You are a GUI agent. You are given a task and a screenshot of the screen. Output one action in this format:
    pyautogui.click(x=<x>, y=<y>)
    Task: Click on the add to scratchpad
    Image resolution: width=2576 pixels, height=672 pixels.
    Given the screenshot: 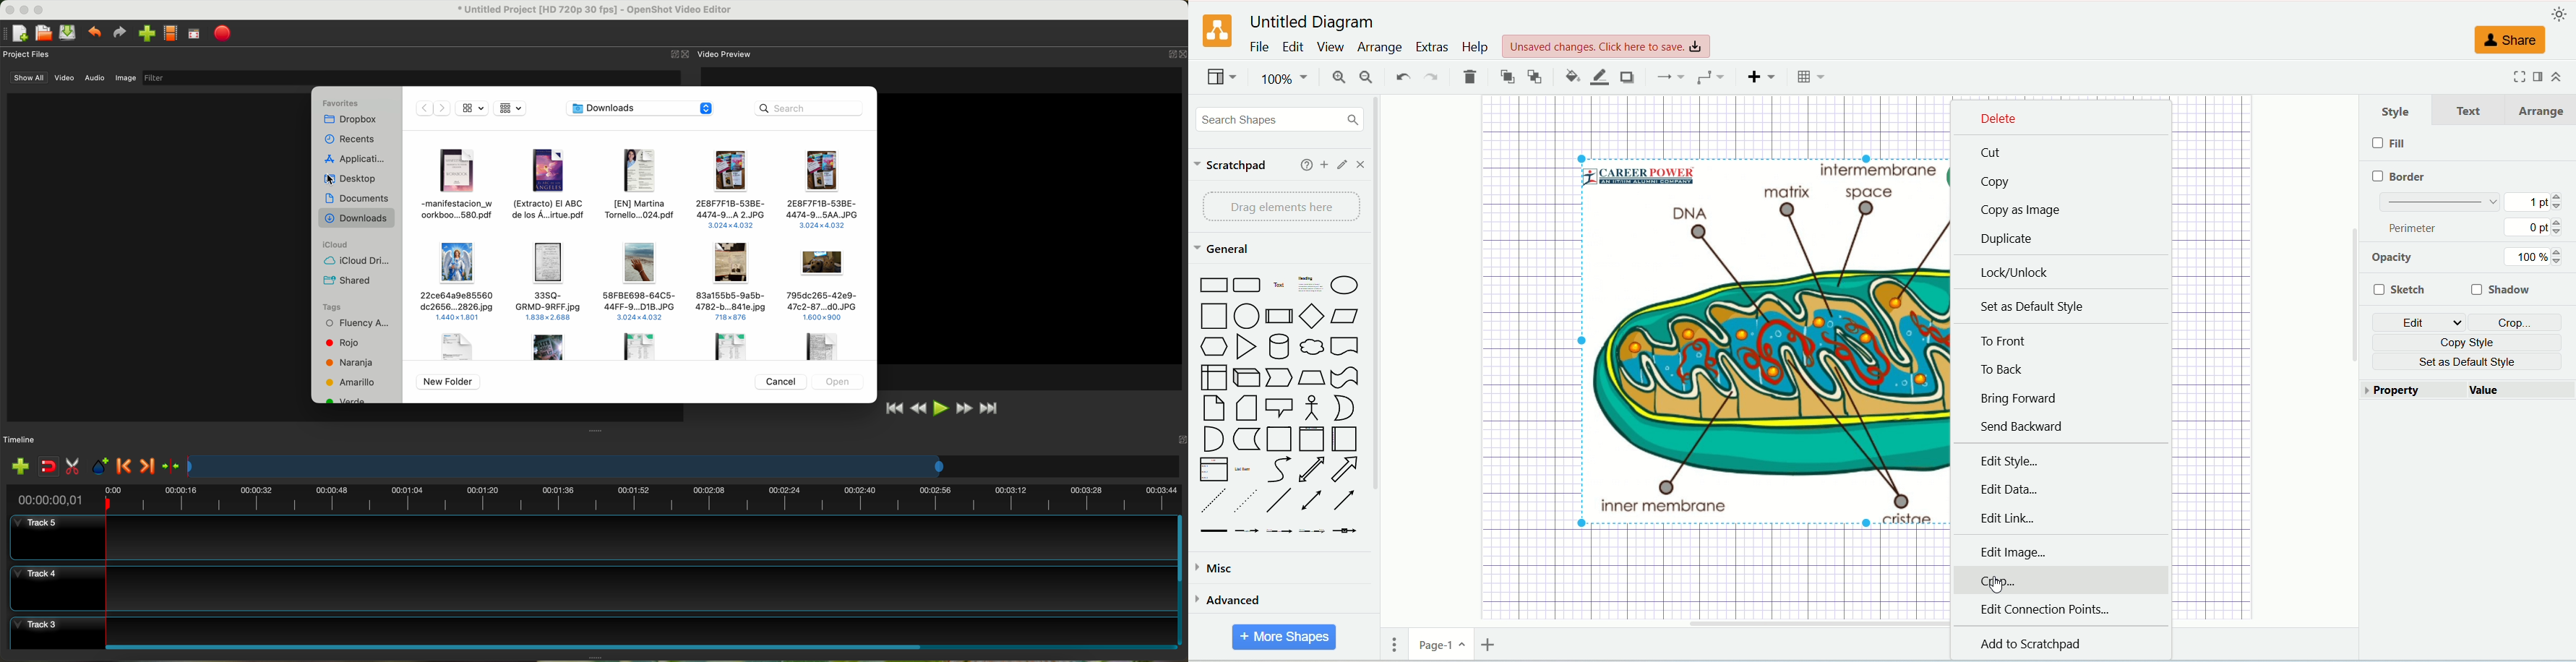 What is the action you would take?
    pyautogui.click(x=2032, y=645)
    